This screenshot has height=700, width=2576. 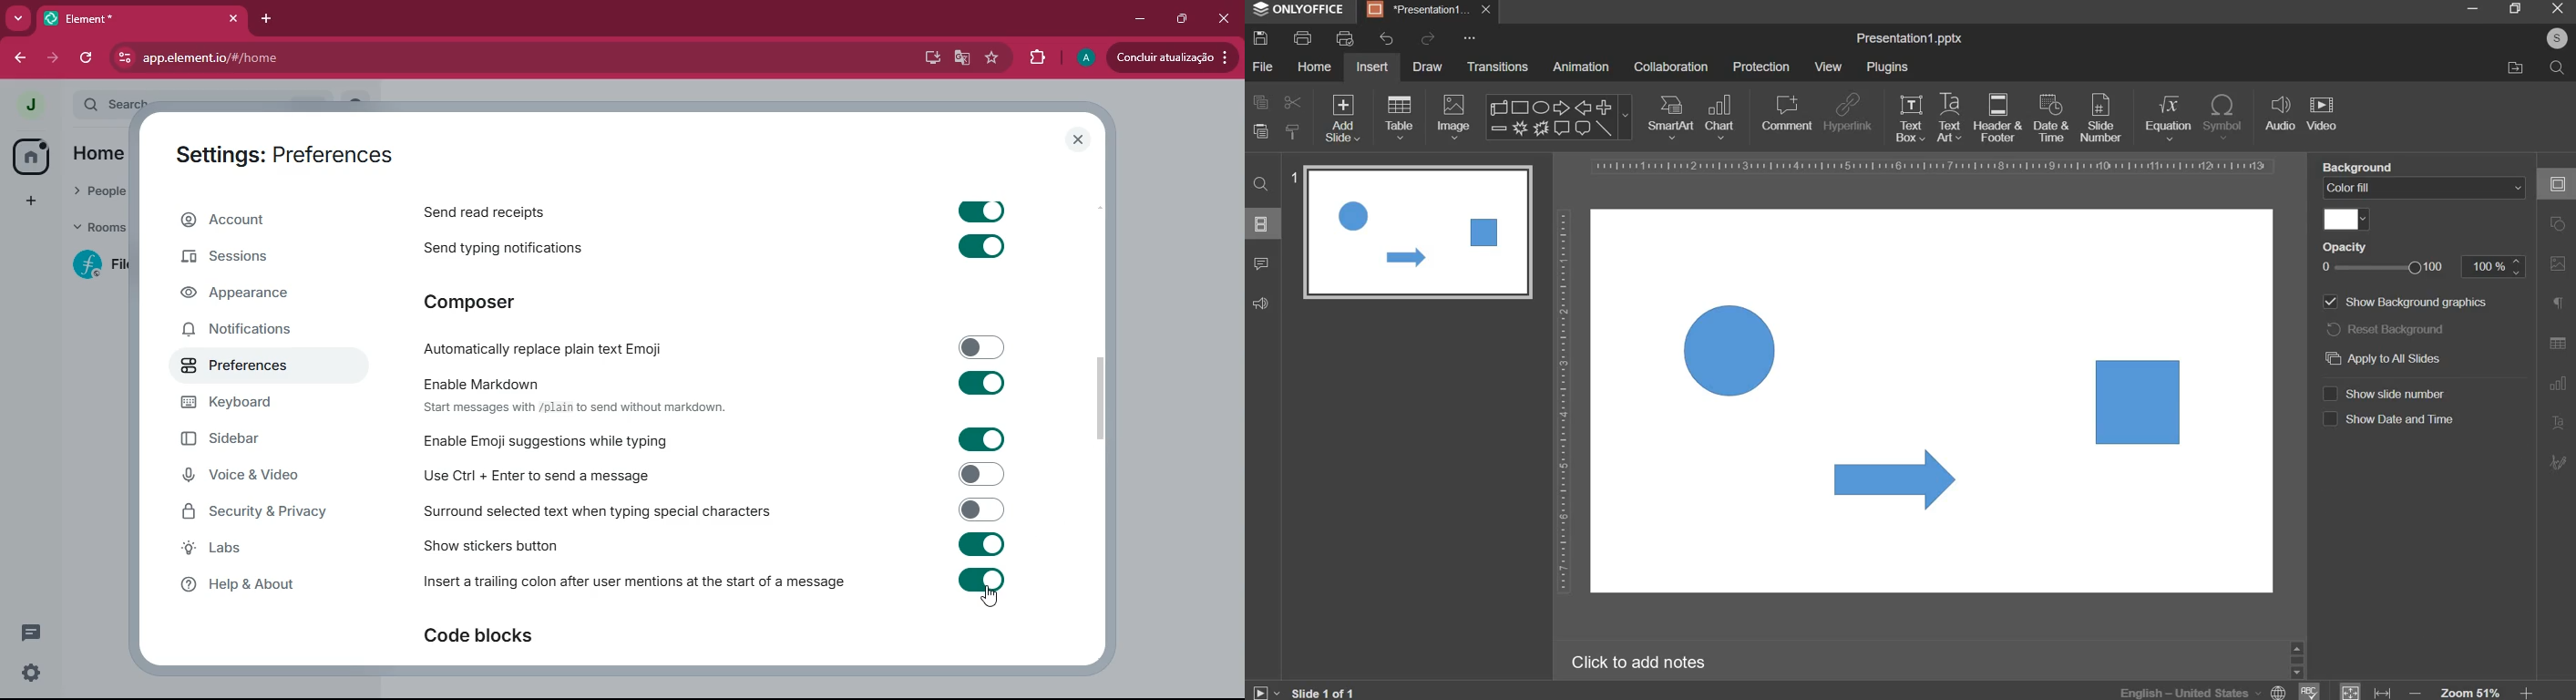 I want to click on comment, so click(x=1786, y=112).